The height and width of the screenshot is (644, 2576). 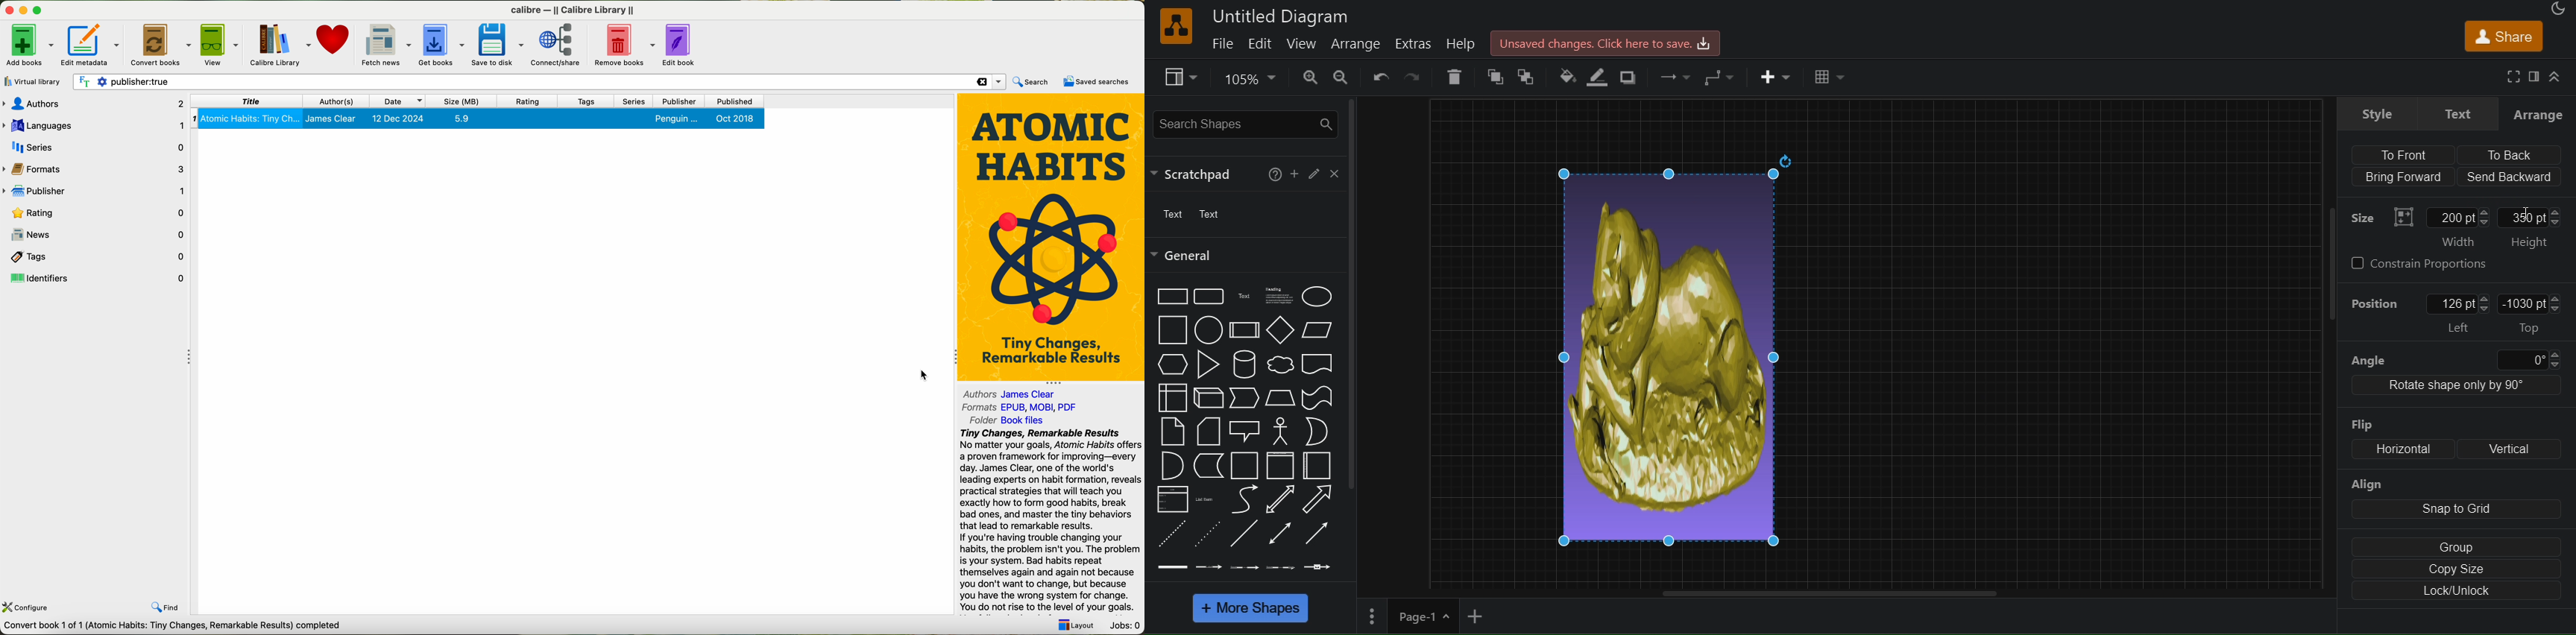 I want to click on rating, so click(x=527, y=101).